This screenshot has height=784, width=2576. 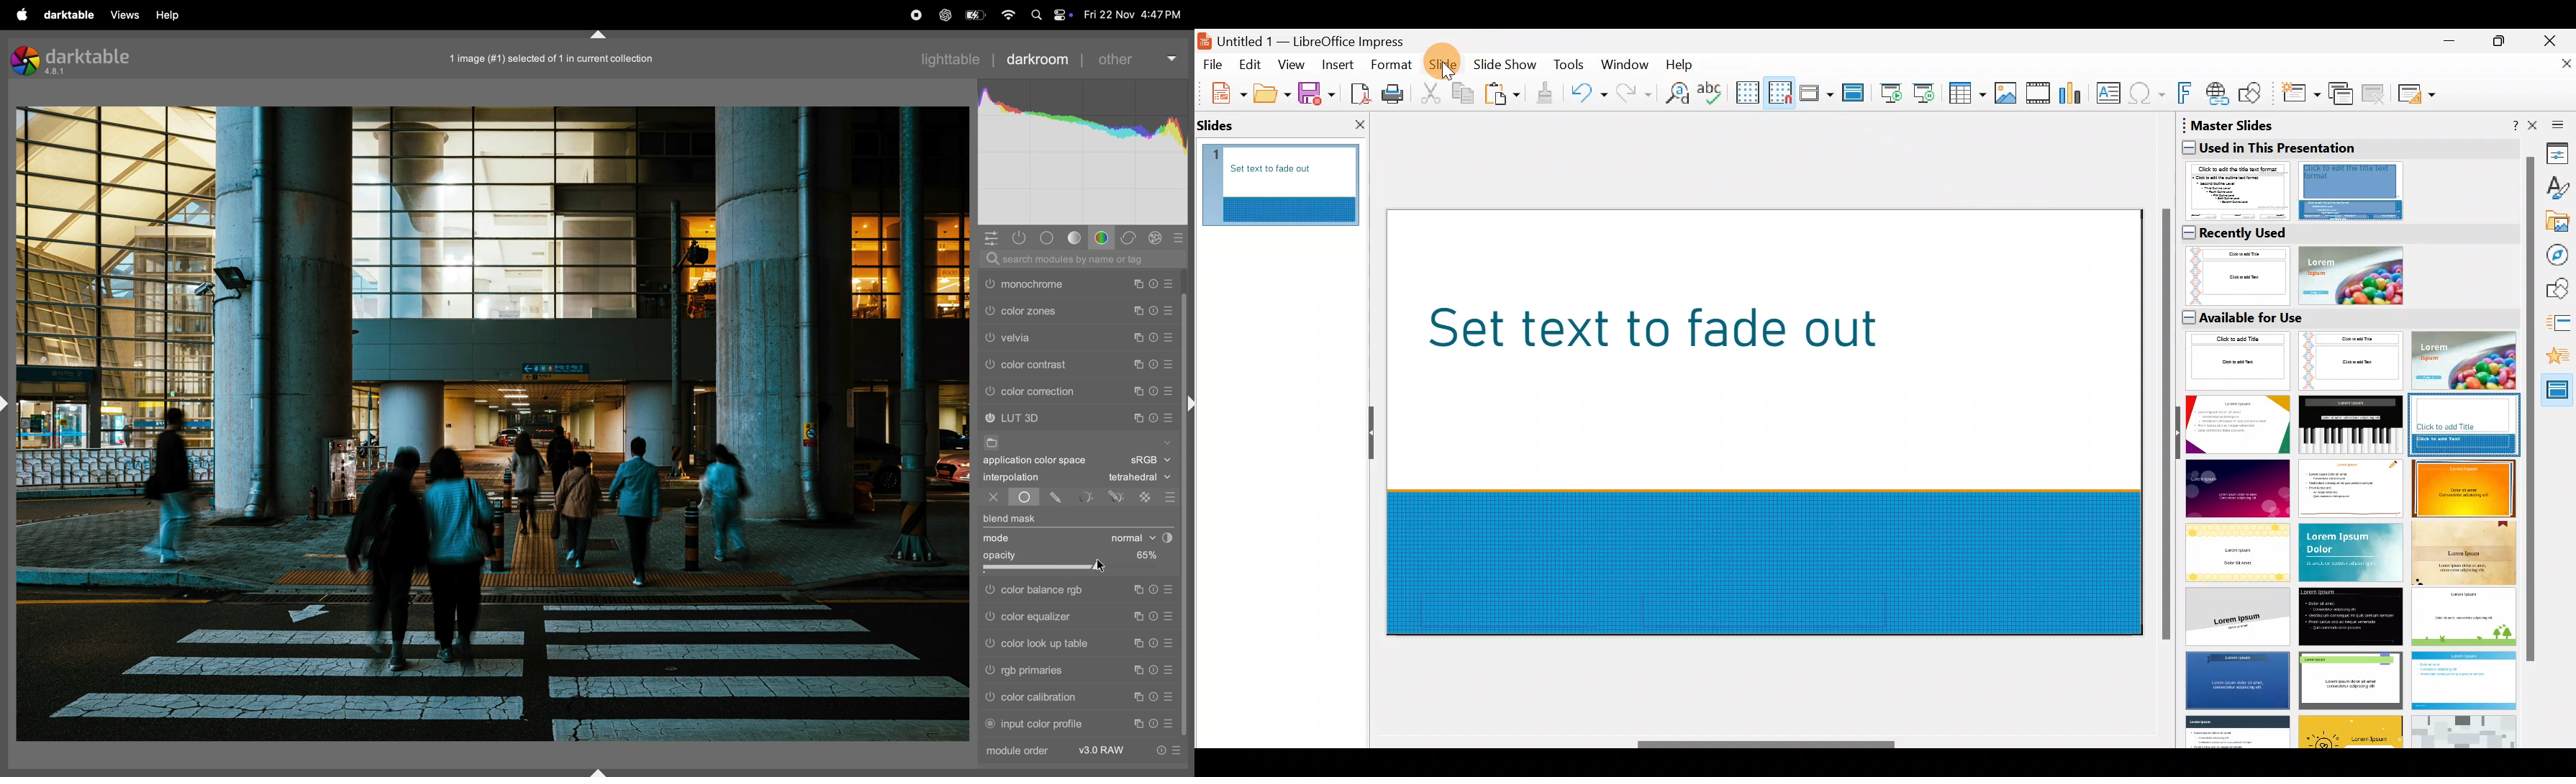 What do you see at coordinates (2163, 426) in the screenshot?
I see `Scroll bar` at bounding box center [2163, 426].